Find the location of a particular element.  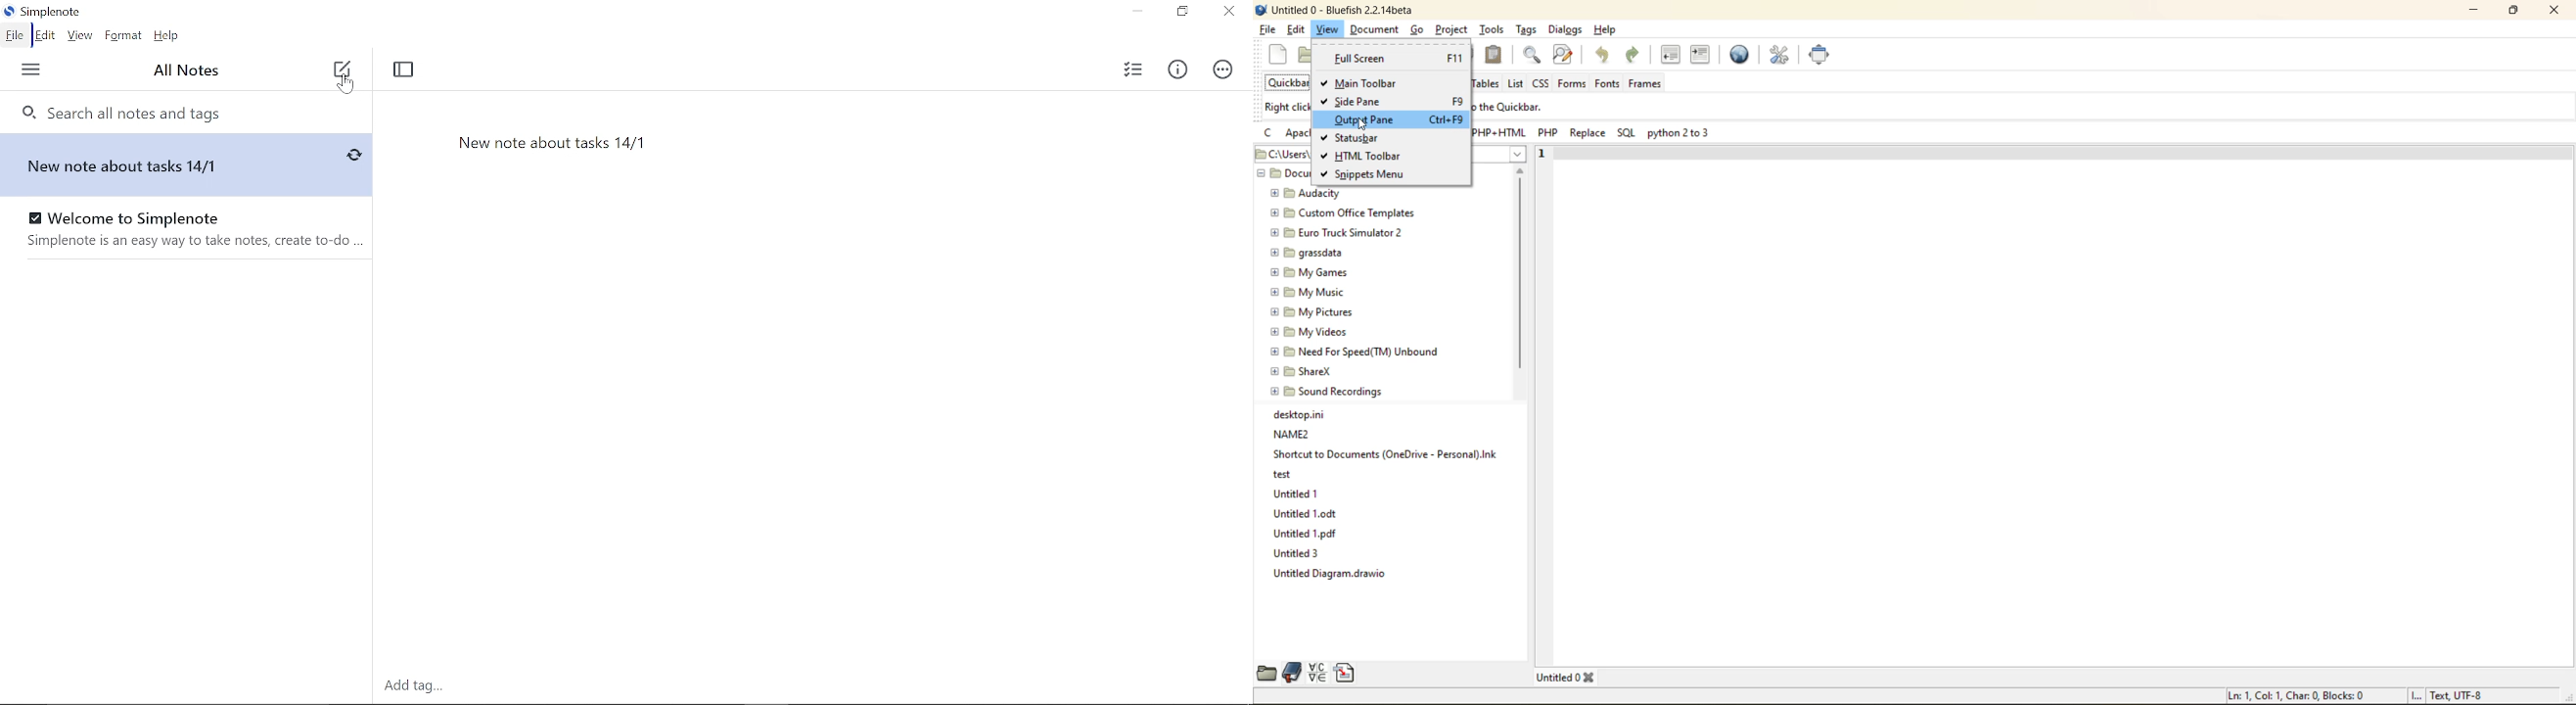

Add tag is located at coordinates (412, 686).